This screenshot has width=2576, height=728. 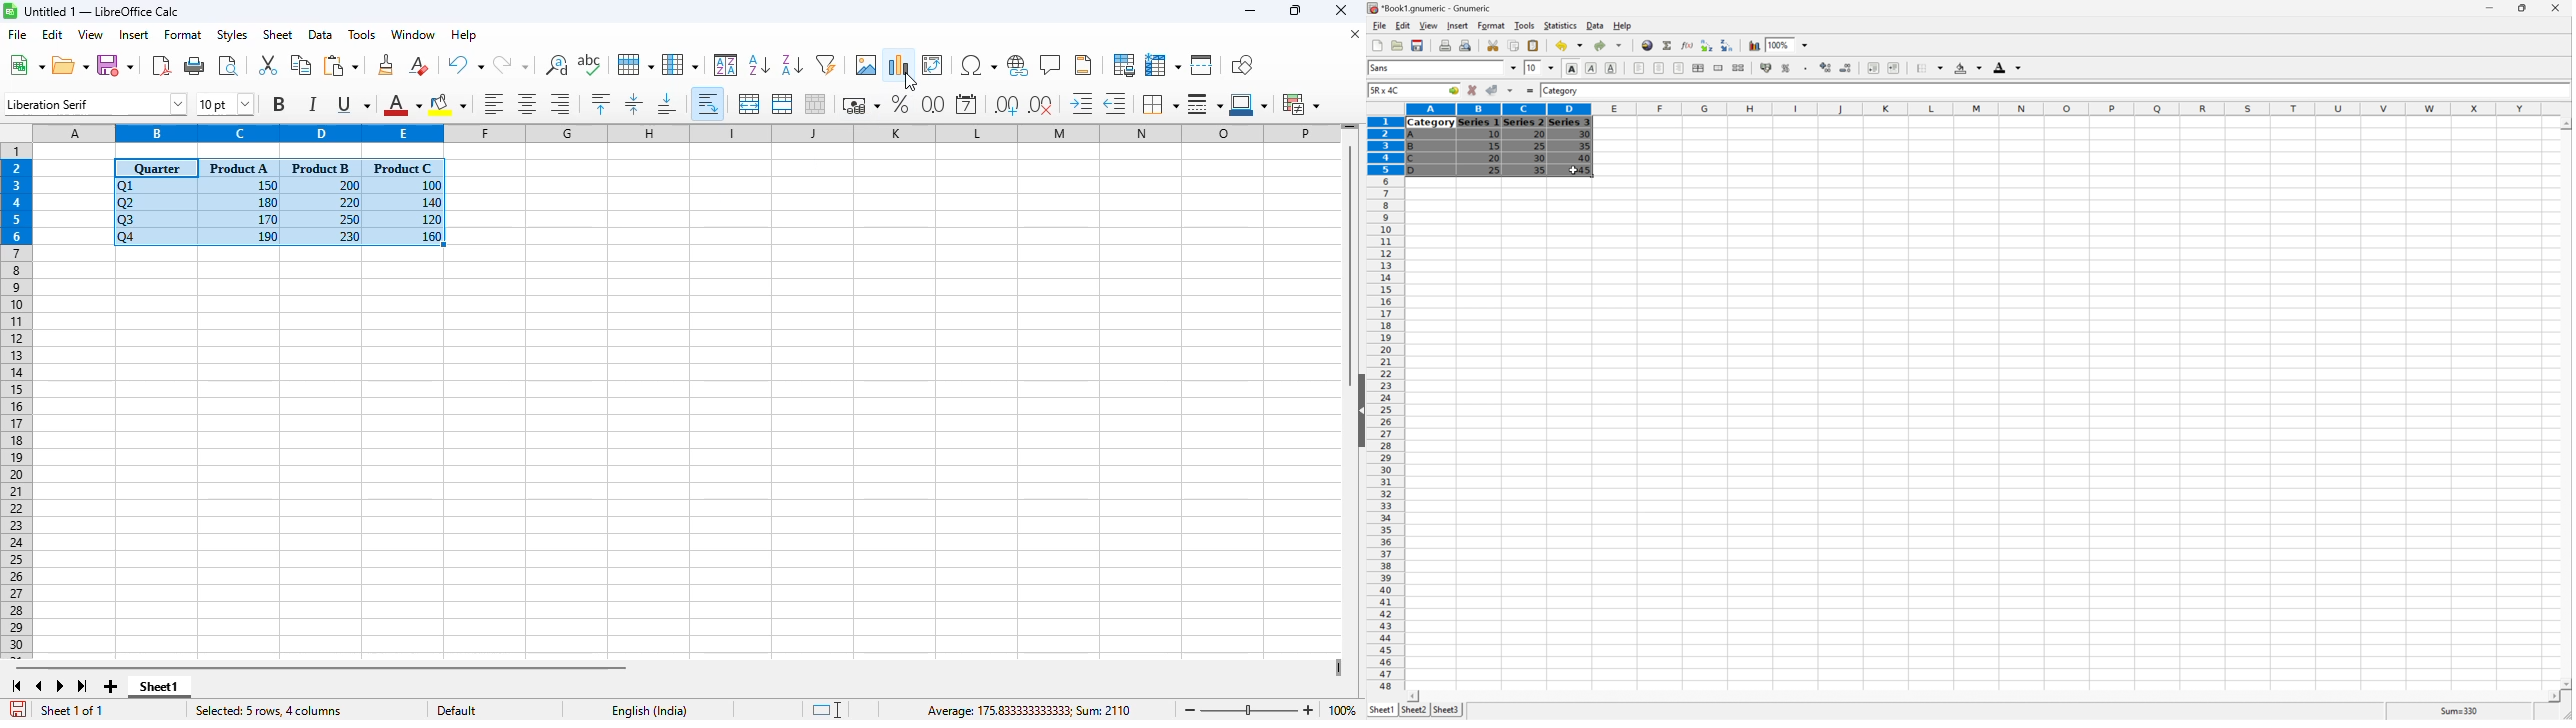 What do you see at coordinates (267, 64) in the screenshot?
I see `cut` at bounding box center [267, 64].